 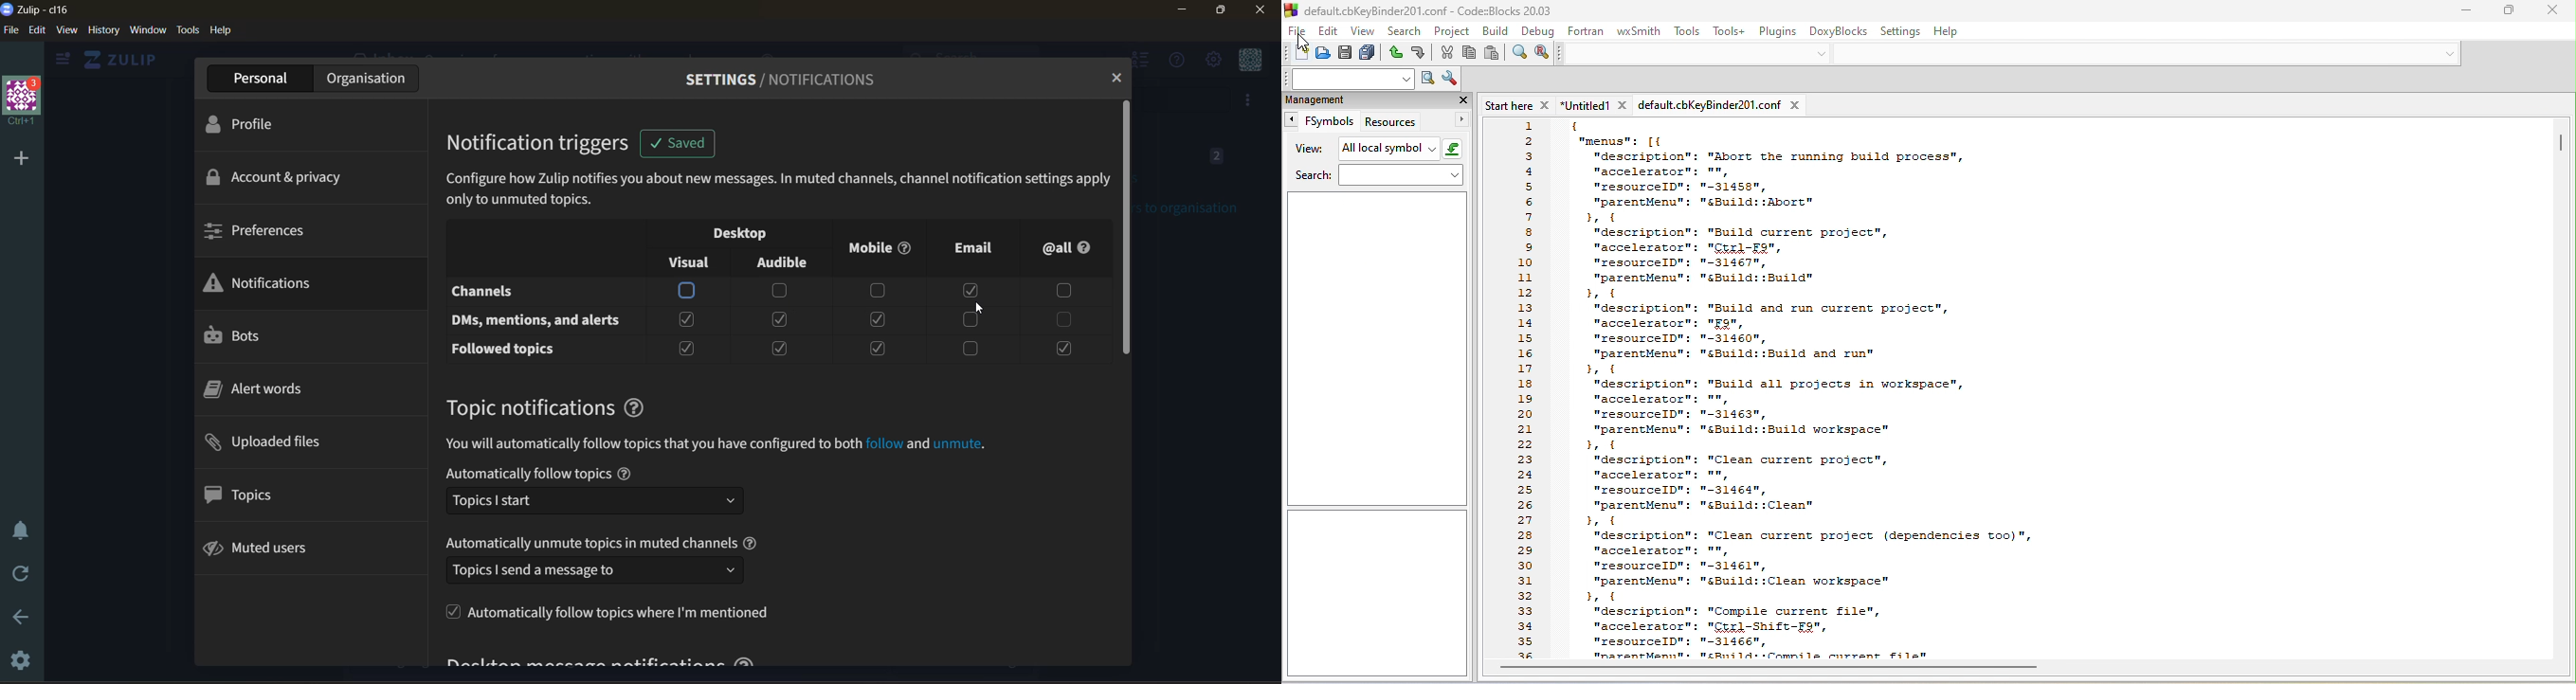 I want to click on unmute, so click(x=959, y=445).